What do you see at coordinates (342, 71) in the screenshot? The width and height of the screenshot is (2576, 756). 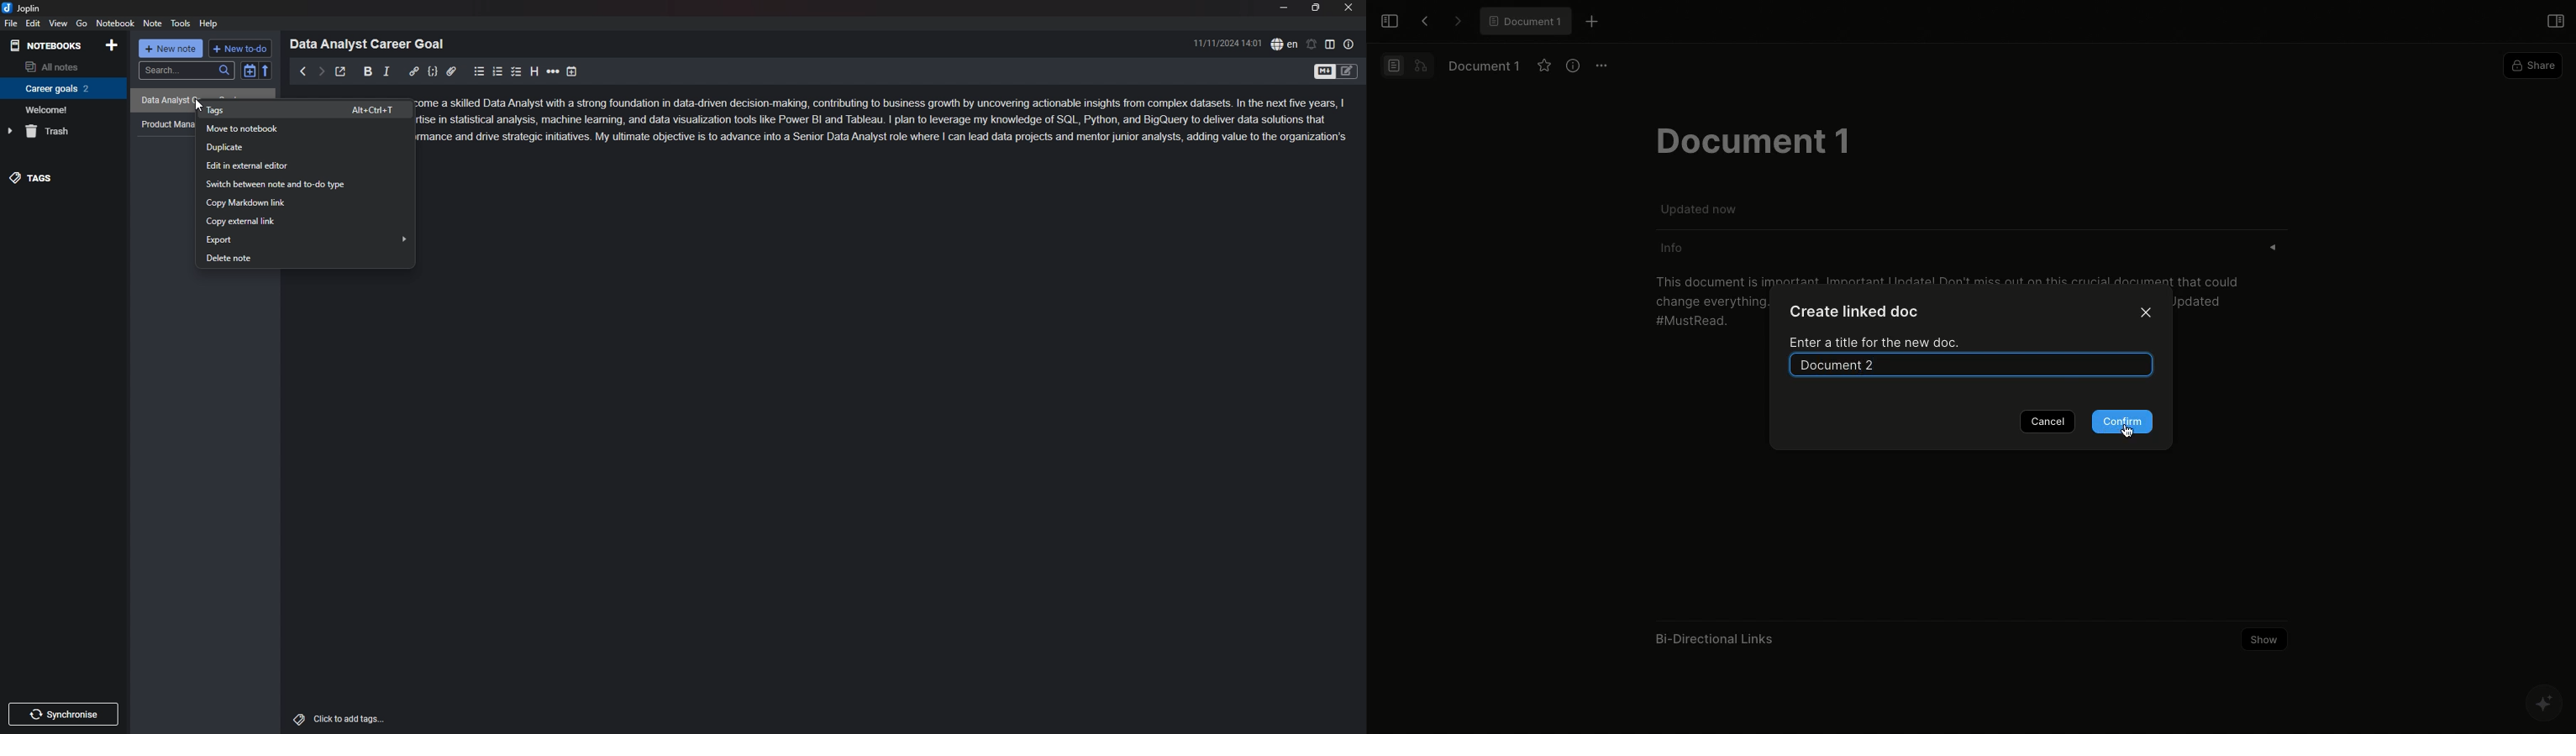 I see `toggle external editor` at bounding box center [342, 71].